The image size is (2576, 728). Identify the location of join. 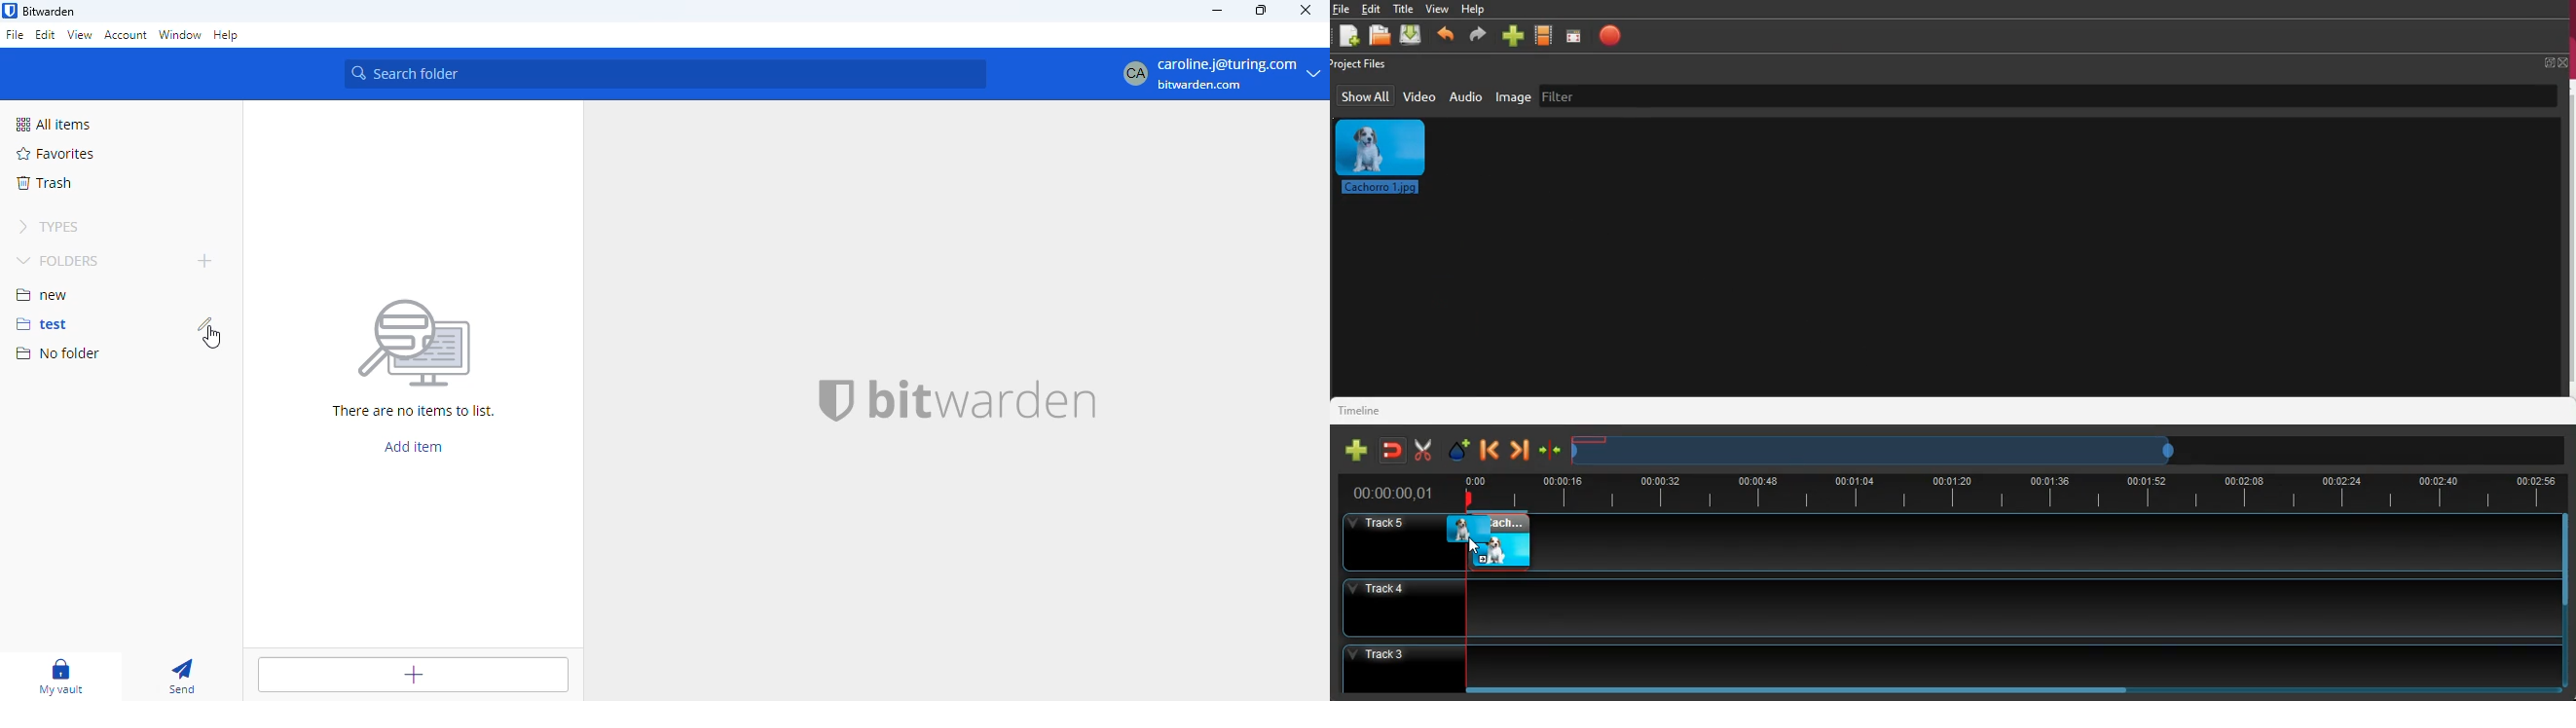
(1551, 450).